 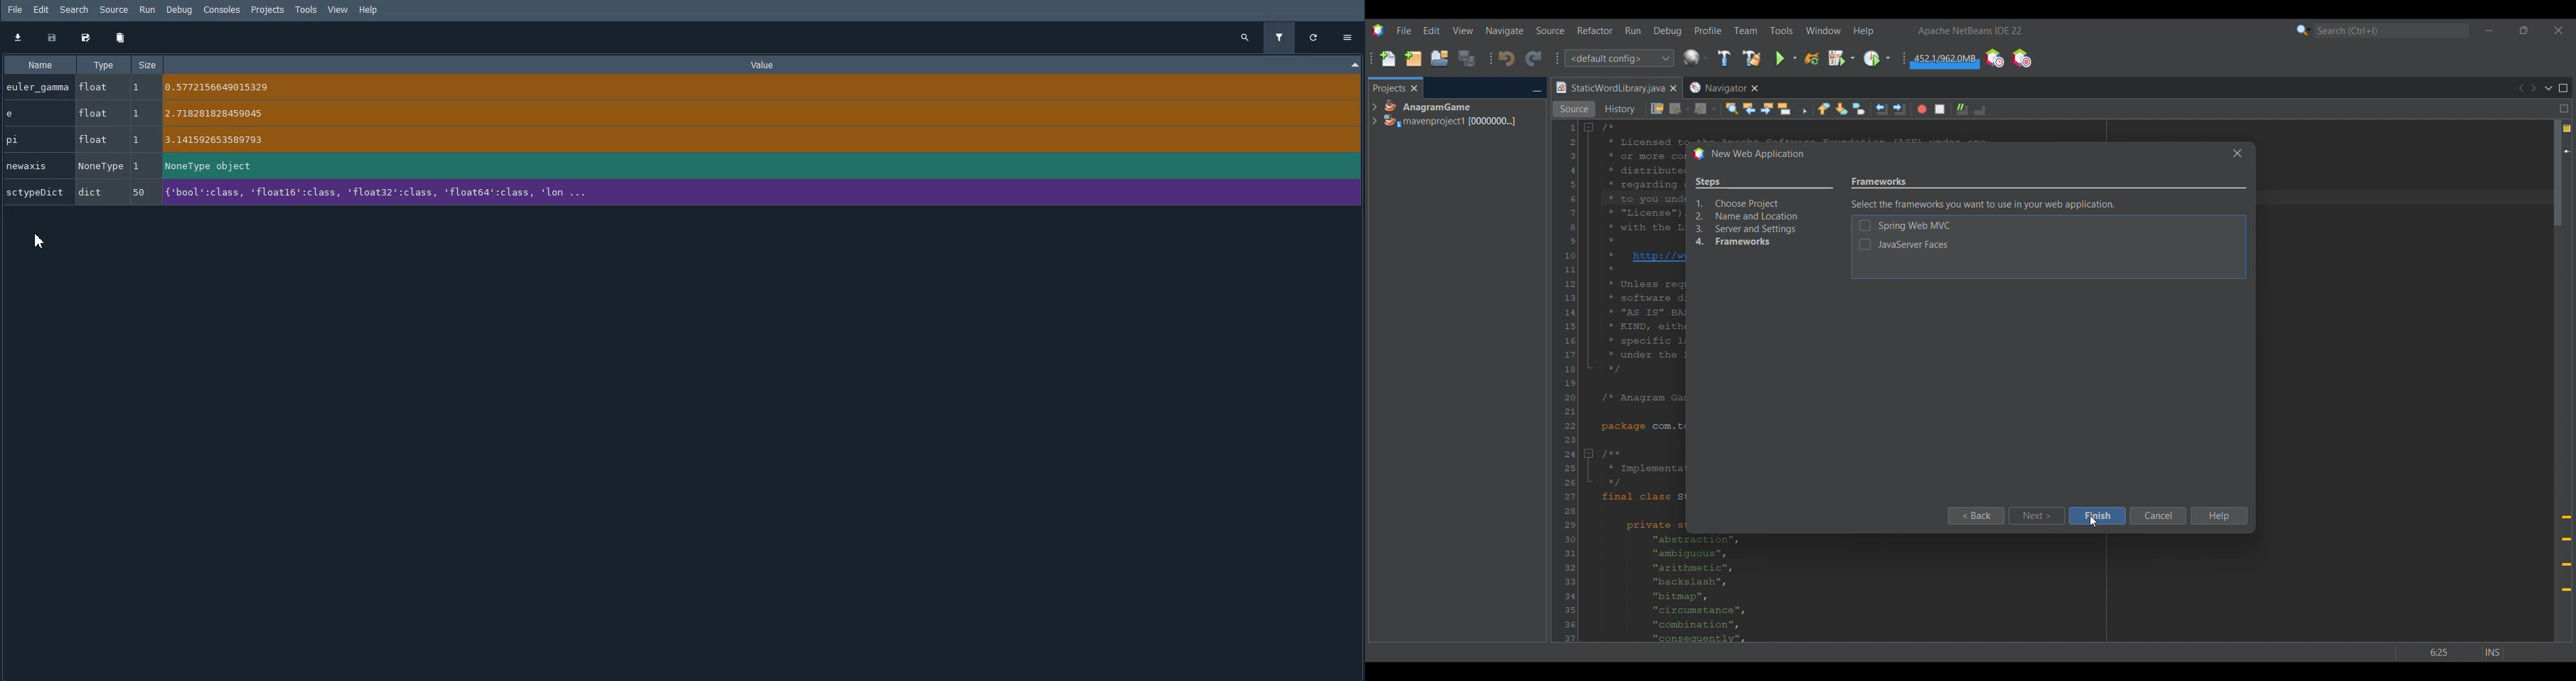 I want to click on Consoles, so click(x=221, y=10).